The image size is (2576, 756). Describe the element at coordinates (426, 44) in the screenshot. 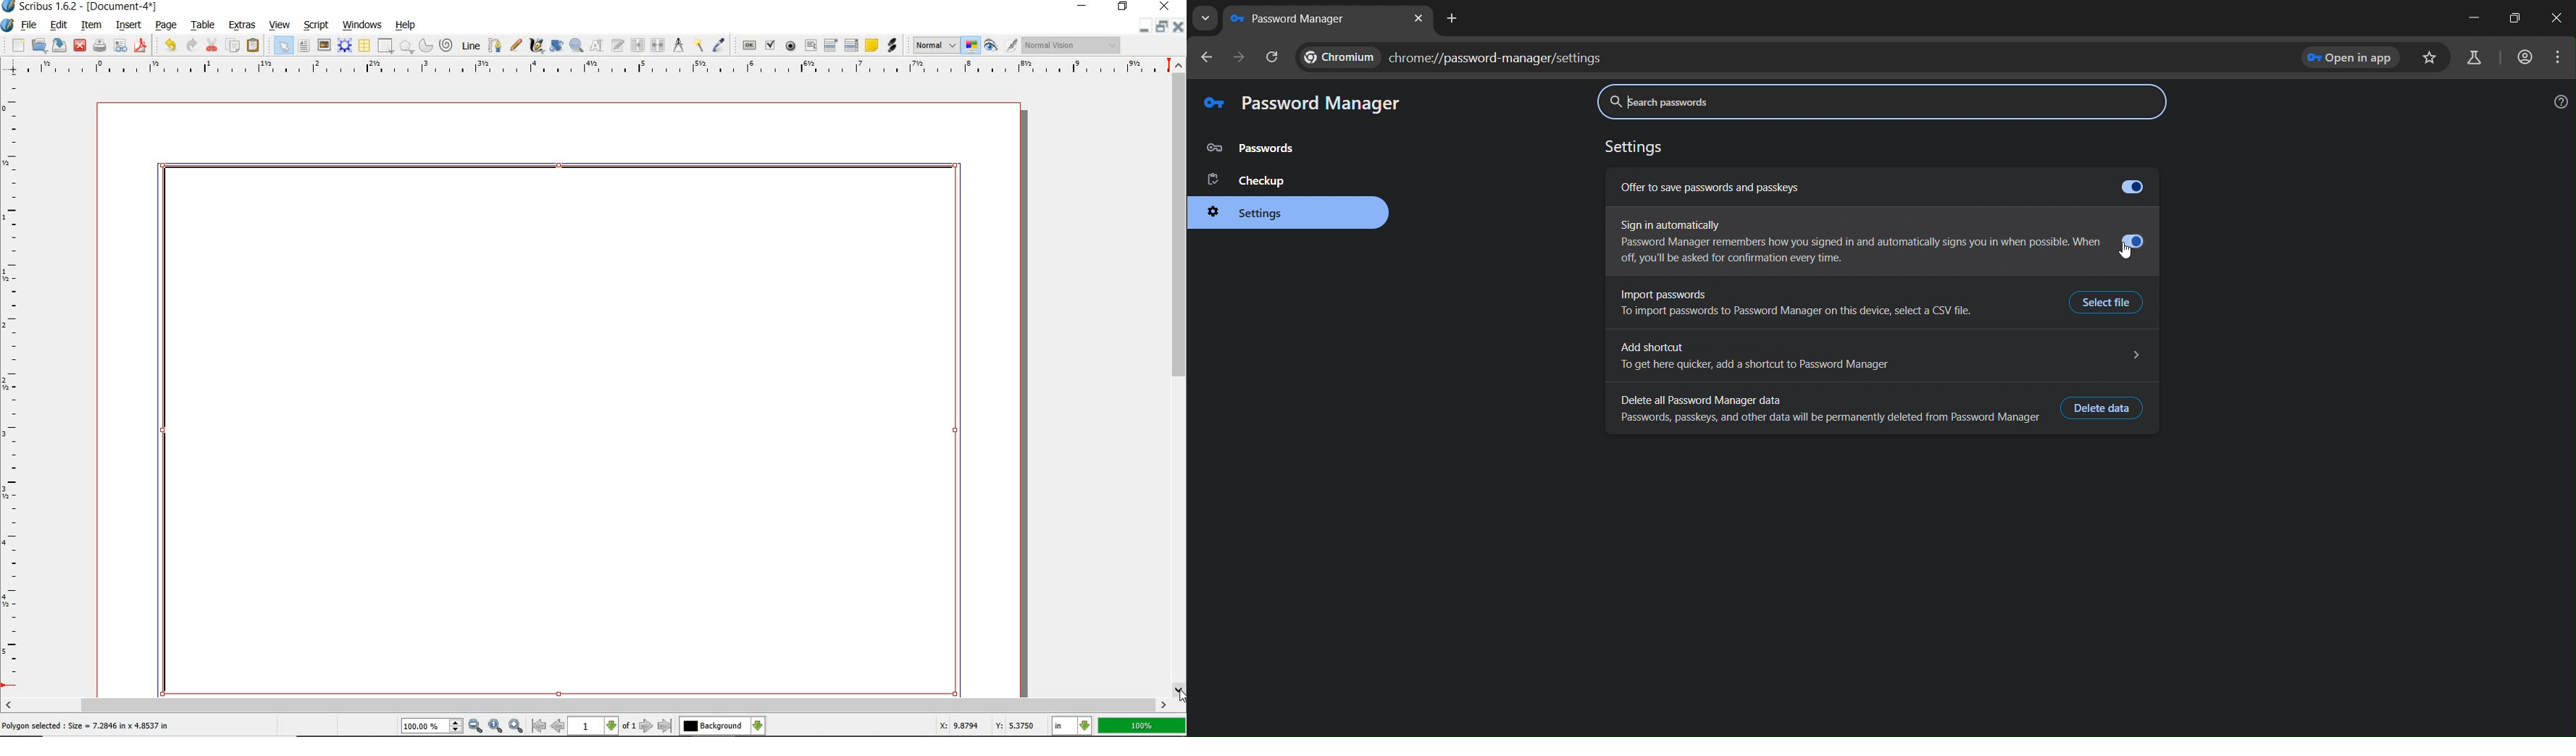

I see `arc` at that location.